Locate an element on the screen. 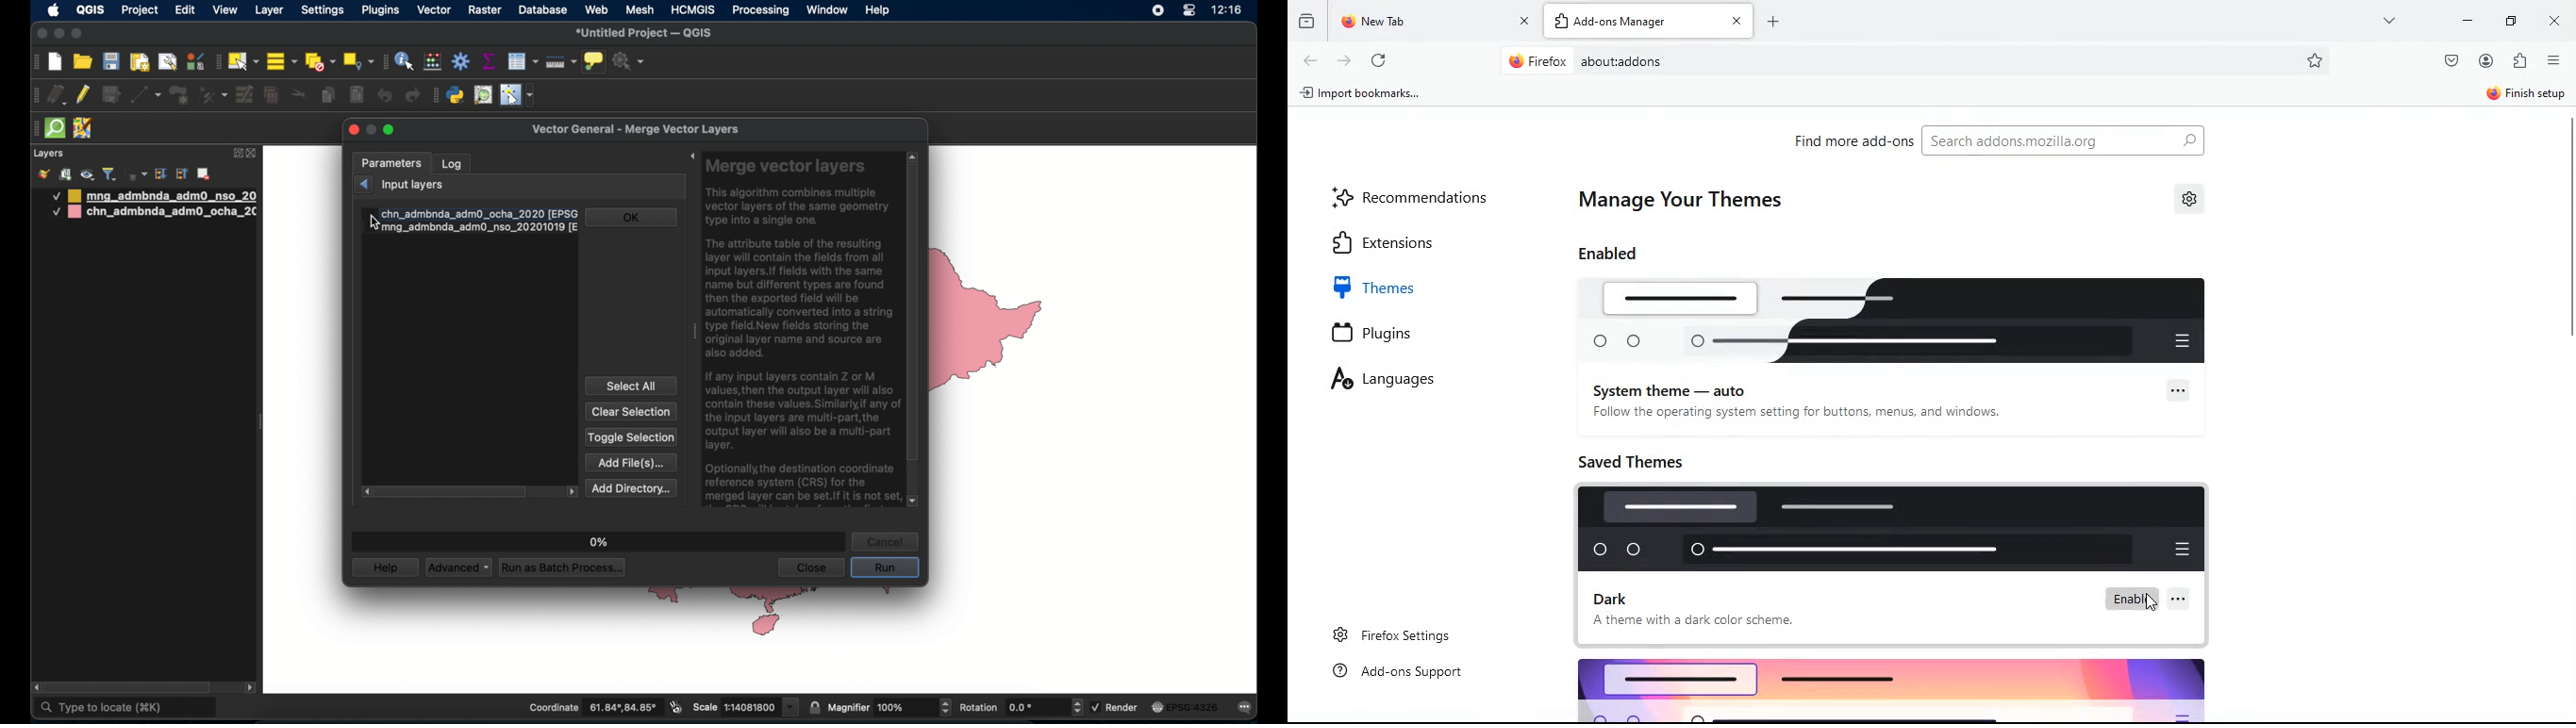 The height and width of the screenshot is (728, 2576). close is located at coordinates (40, 34).